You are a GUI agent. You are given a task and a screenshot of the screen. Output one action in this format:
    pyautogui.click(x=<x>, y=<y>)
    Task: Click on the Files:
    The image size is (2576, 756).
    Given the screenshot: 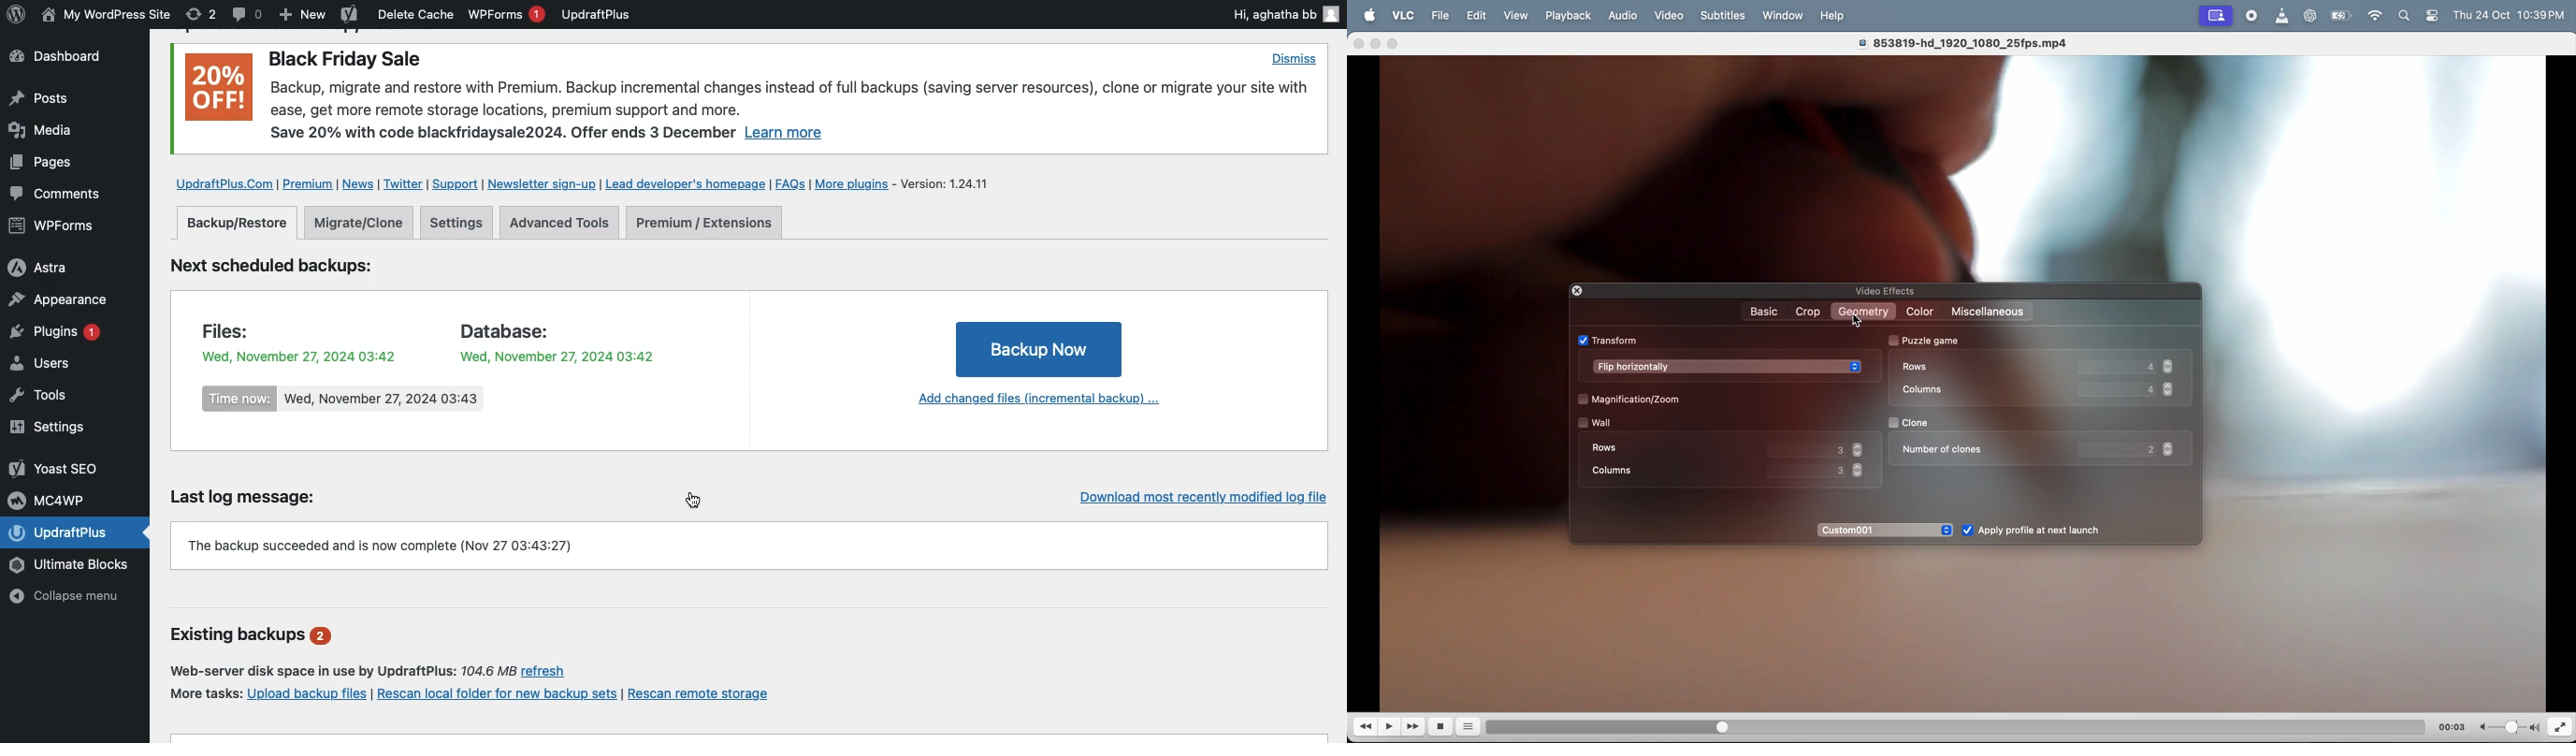 What is the action you would take?
    pyautogui.click(x=237, y=328)
    